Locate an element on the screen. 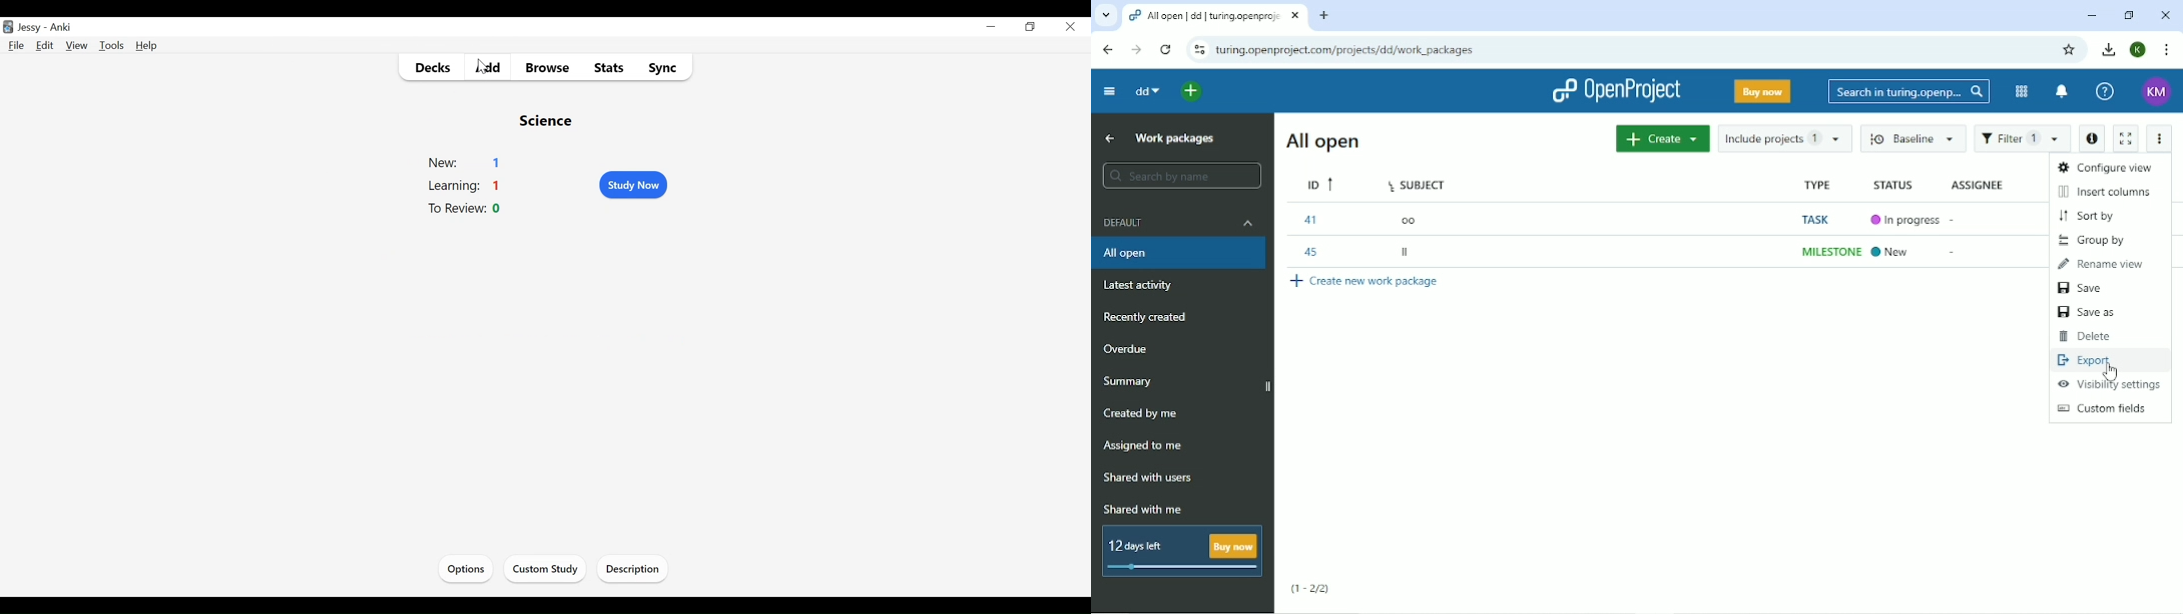 The width and height of the screenshot is (2184, 616). Downloads is located at coordinates (2109, 49).